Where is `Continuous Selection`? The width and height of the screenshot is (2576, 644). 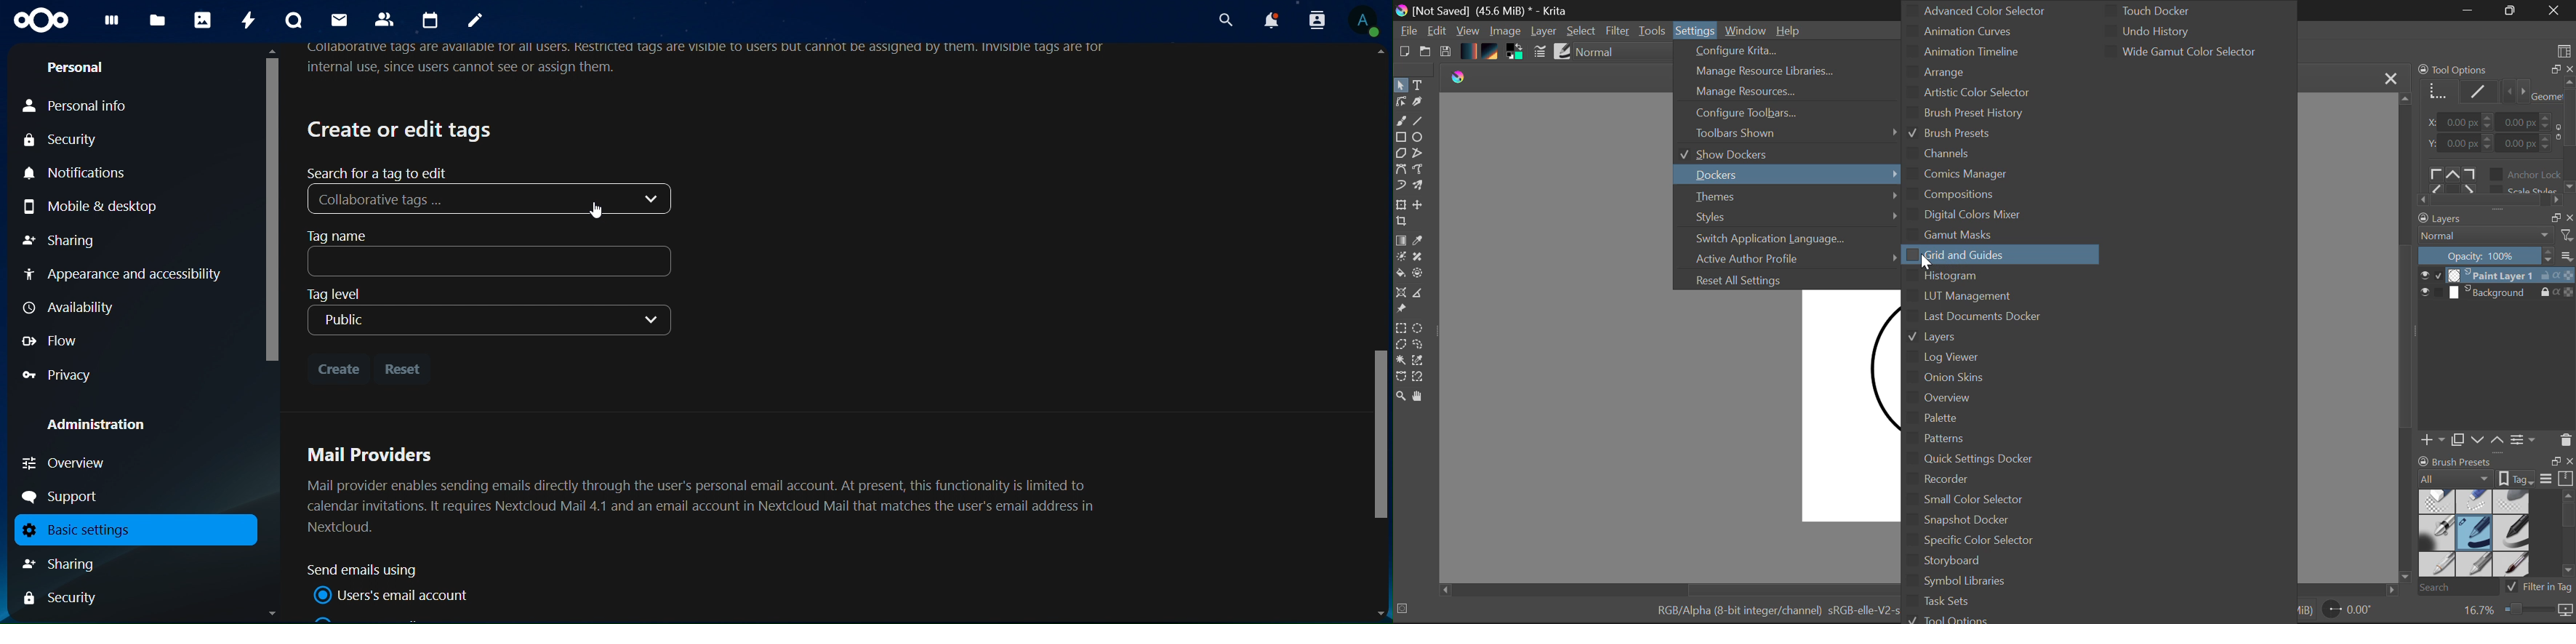
Continuous Selection is located at coordinates (1400, 361).